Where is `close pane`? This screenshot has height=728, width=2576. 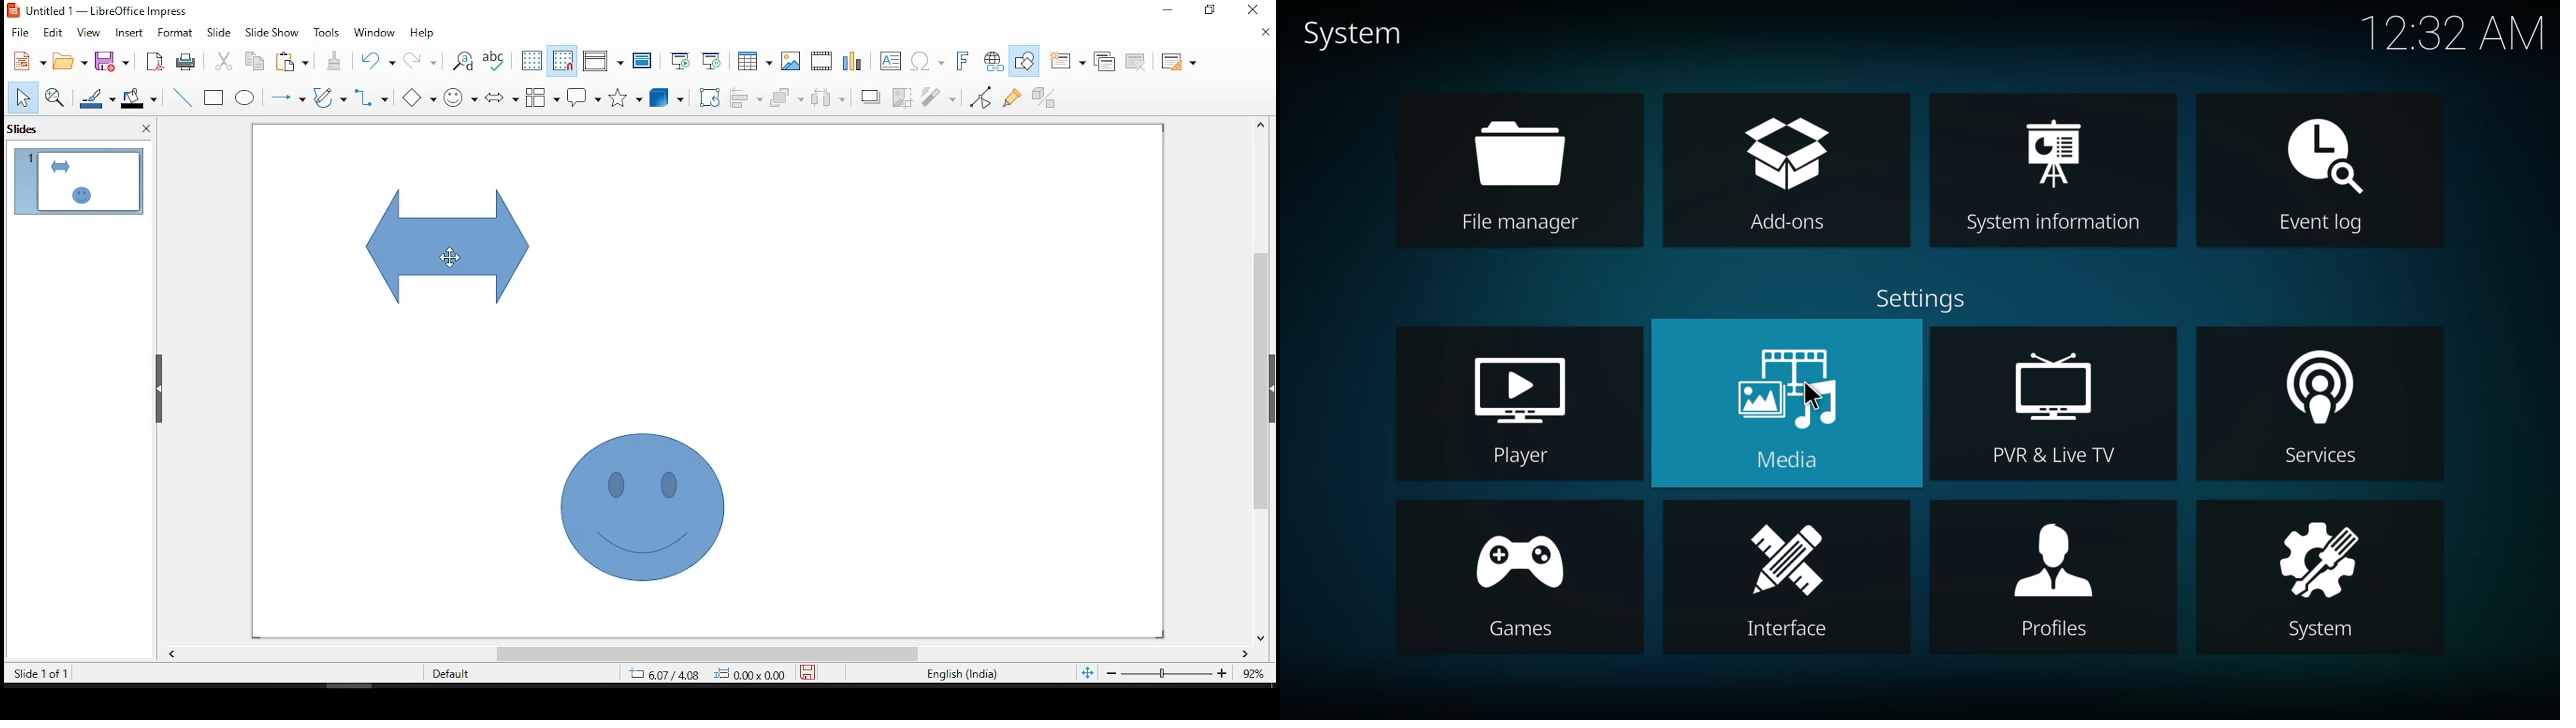 close pane is located at coordinates (148, 128).